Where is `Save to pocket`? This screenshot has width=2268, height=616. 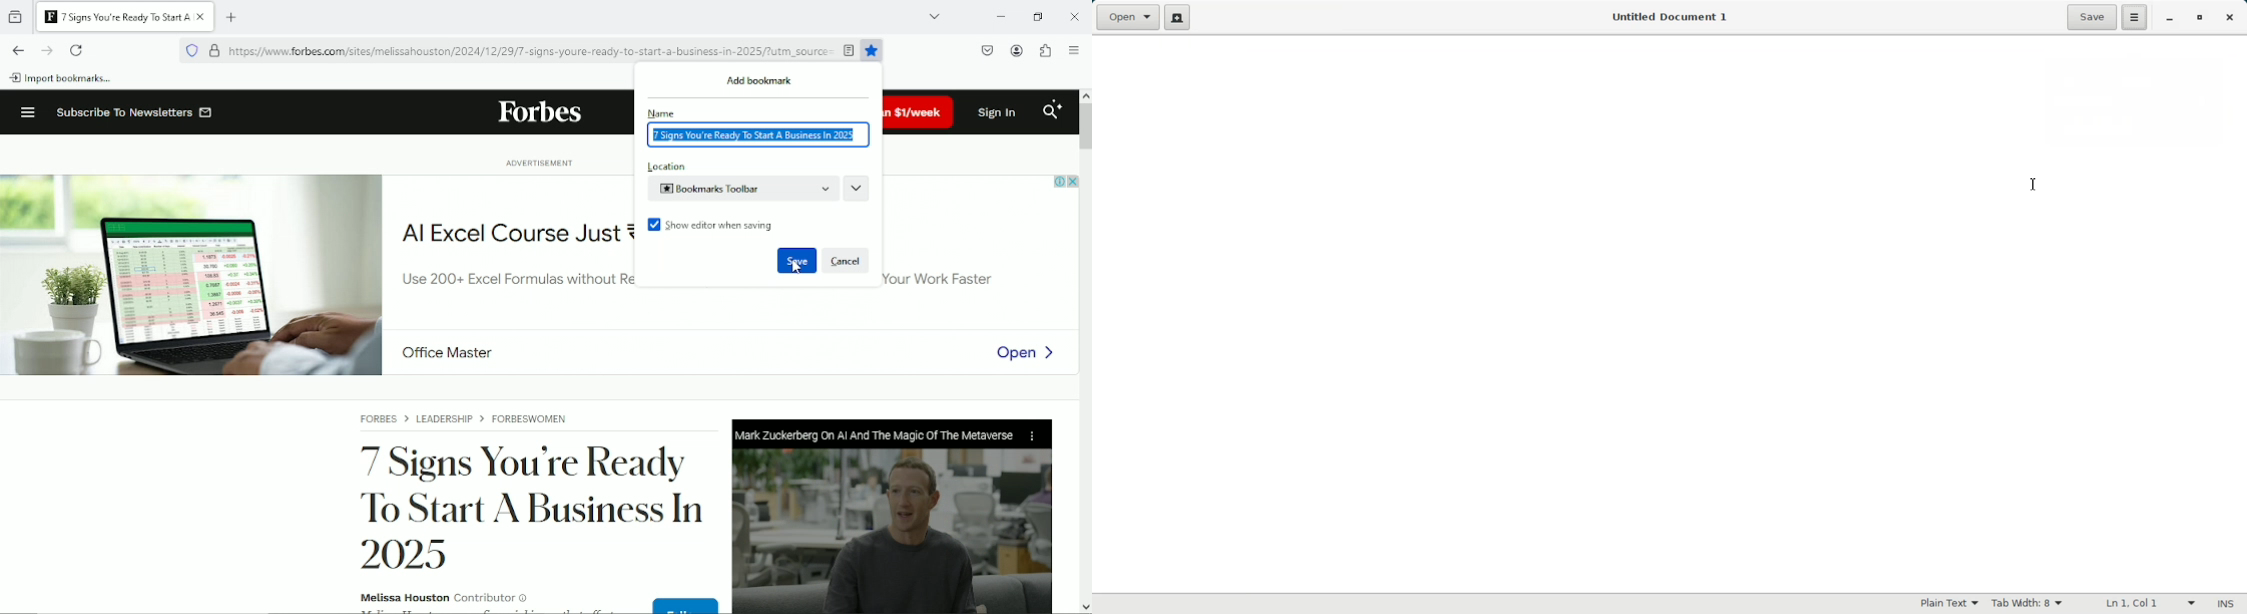 Save to pocket is located at coordinates (987, 49).